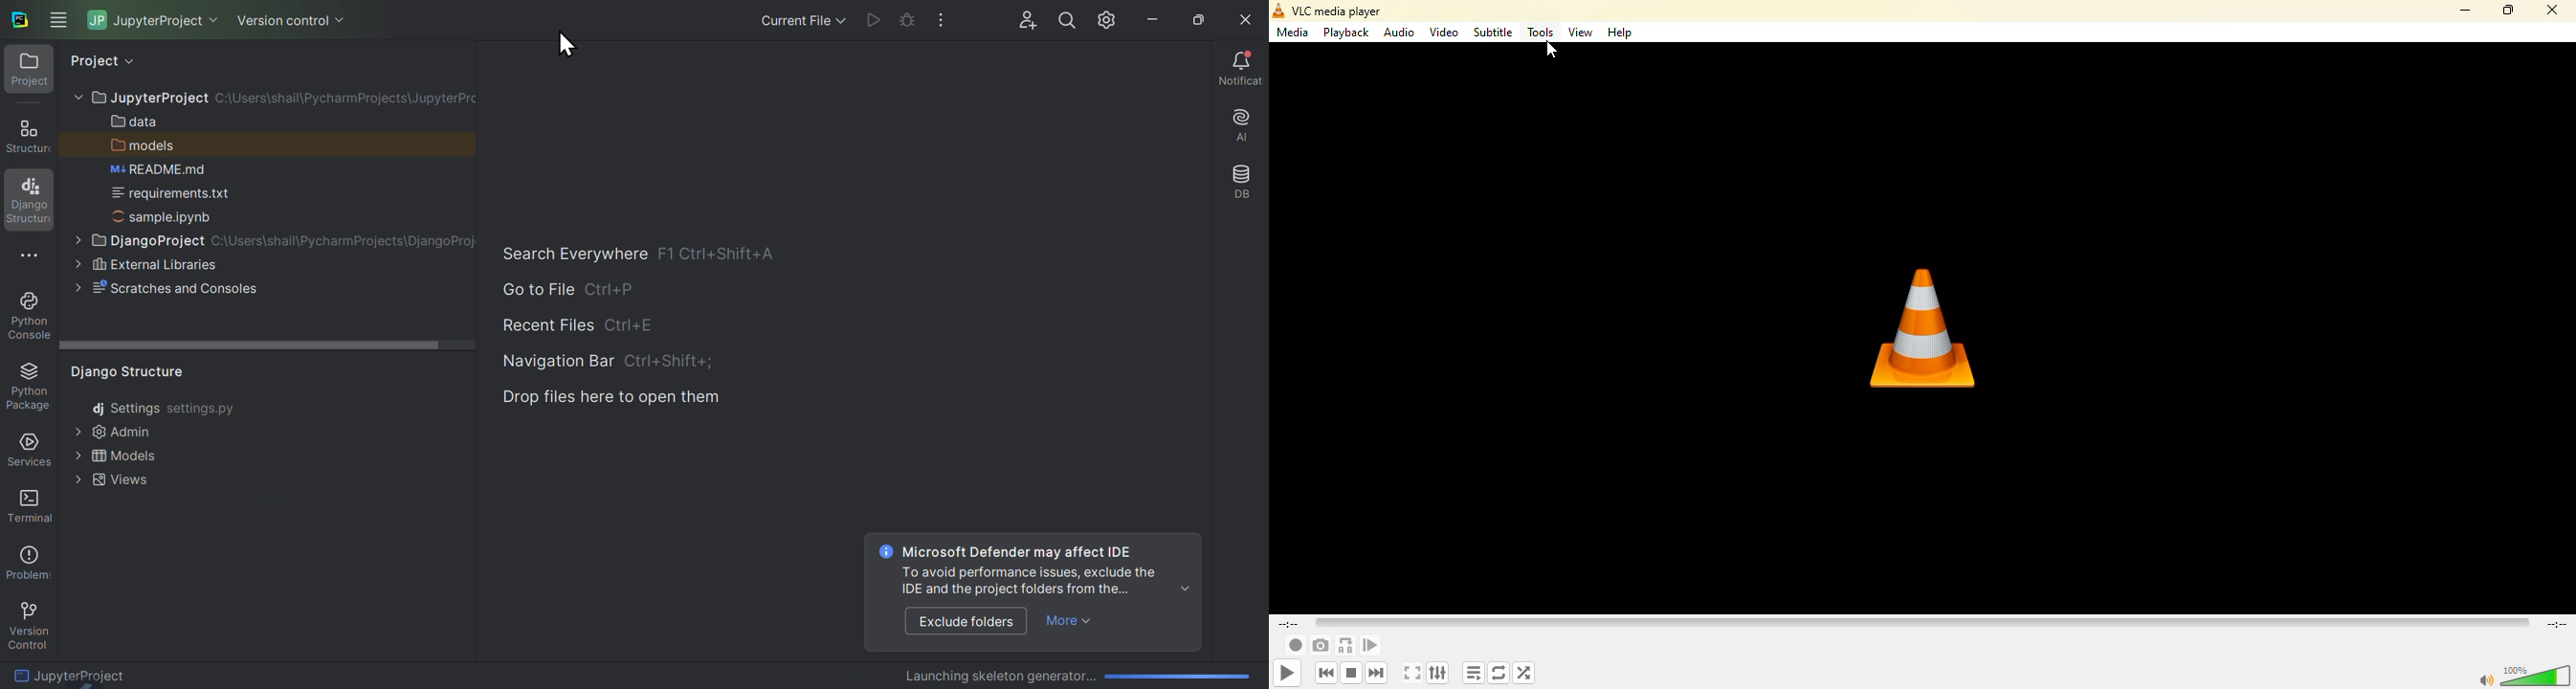 The width and height of the screenshot is (2576, 700). What do you see at coordinates (672, 363) in the screenshot?
I see `shortcut` at bounding box center [672, 363].